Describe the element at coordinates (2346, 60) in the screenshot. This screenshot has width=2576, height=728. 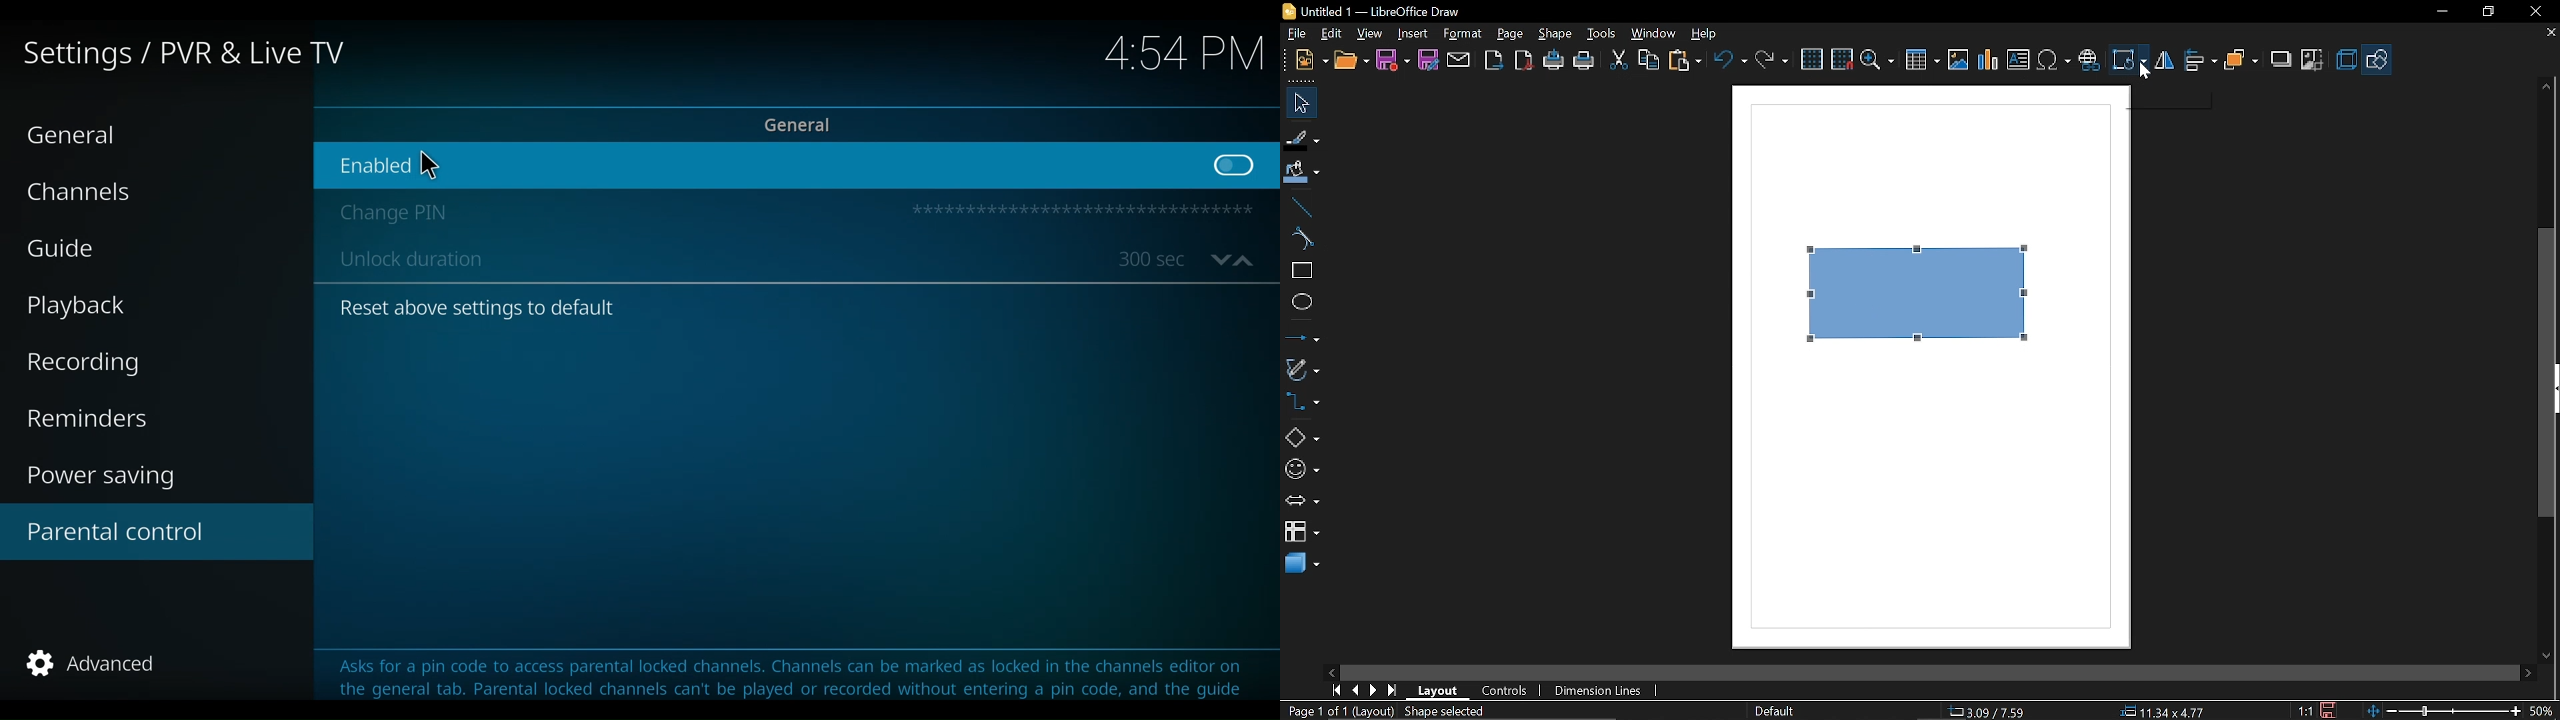
I see `3d effect` at that location.